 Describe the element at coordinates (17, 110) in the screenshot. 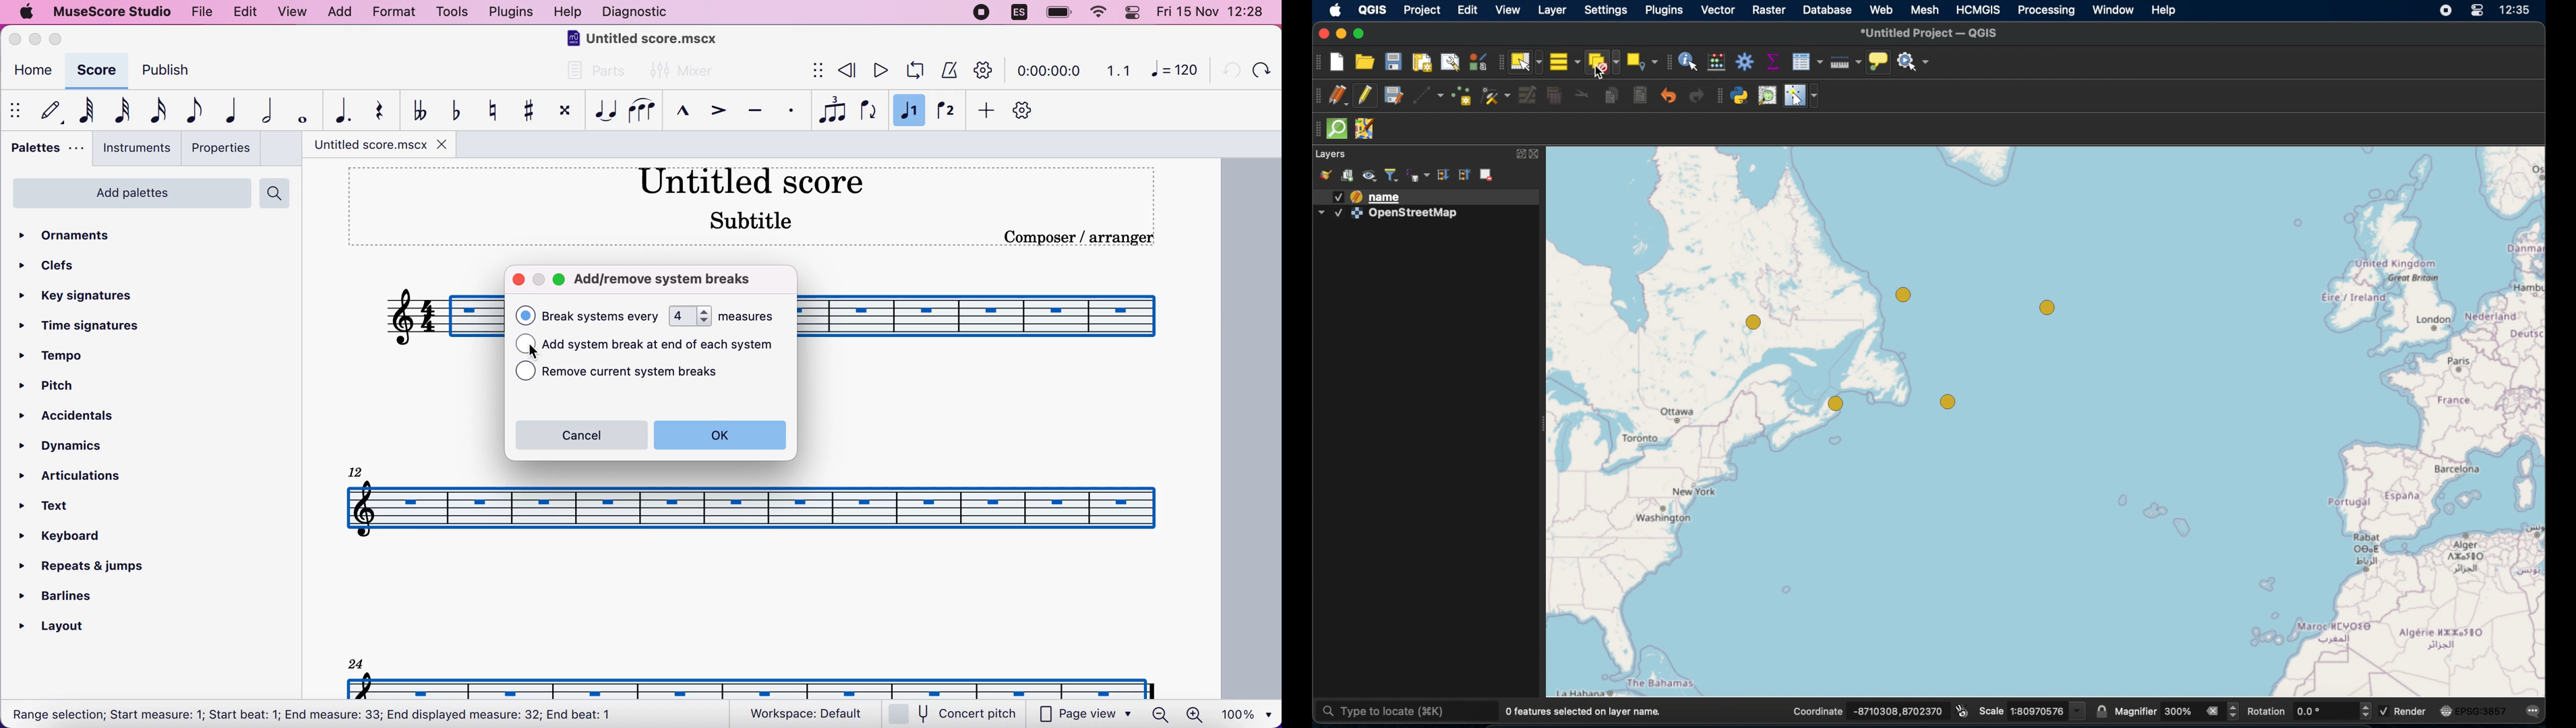

I see `show/hide` at that location.